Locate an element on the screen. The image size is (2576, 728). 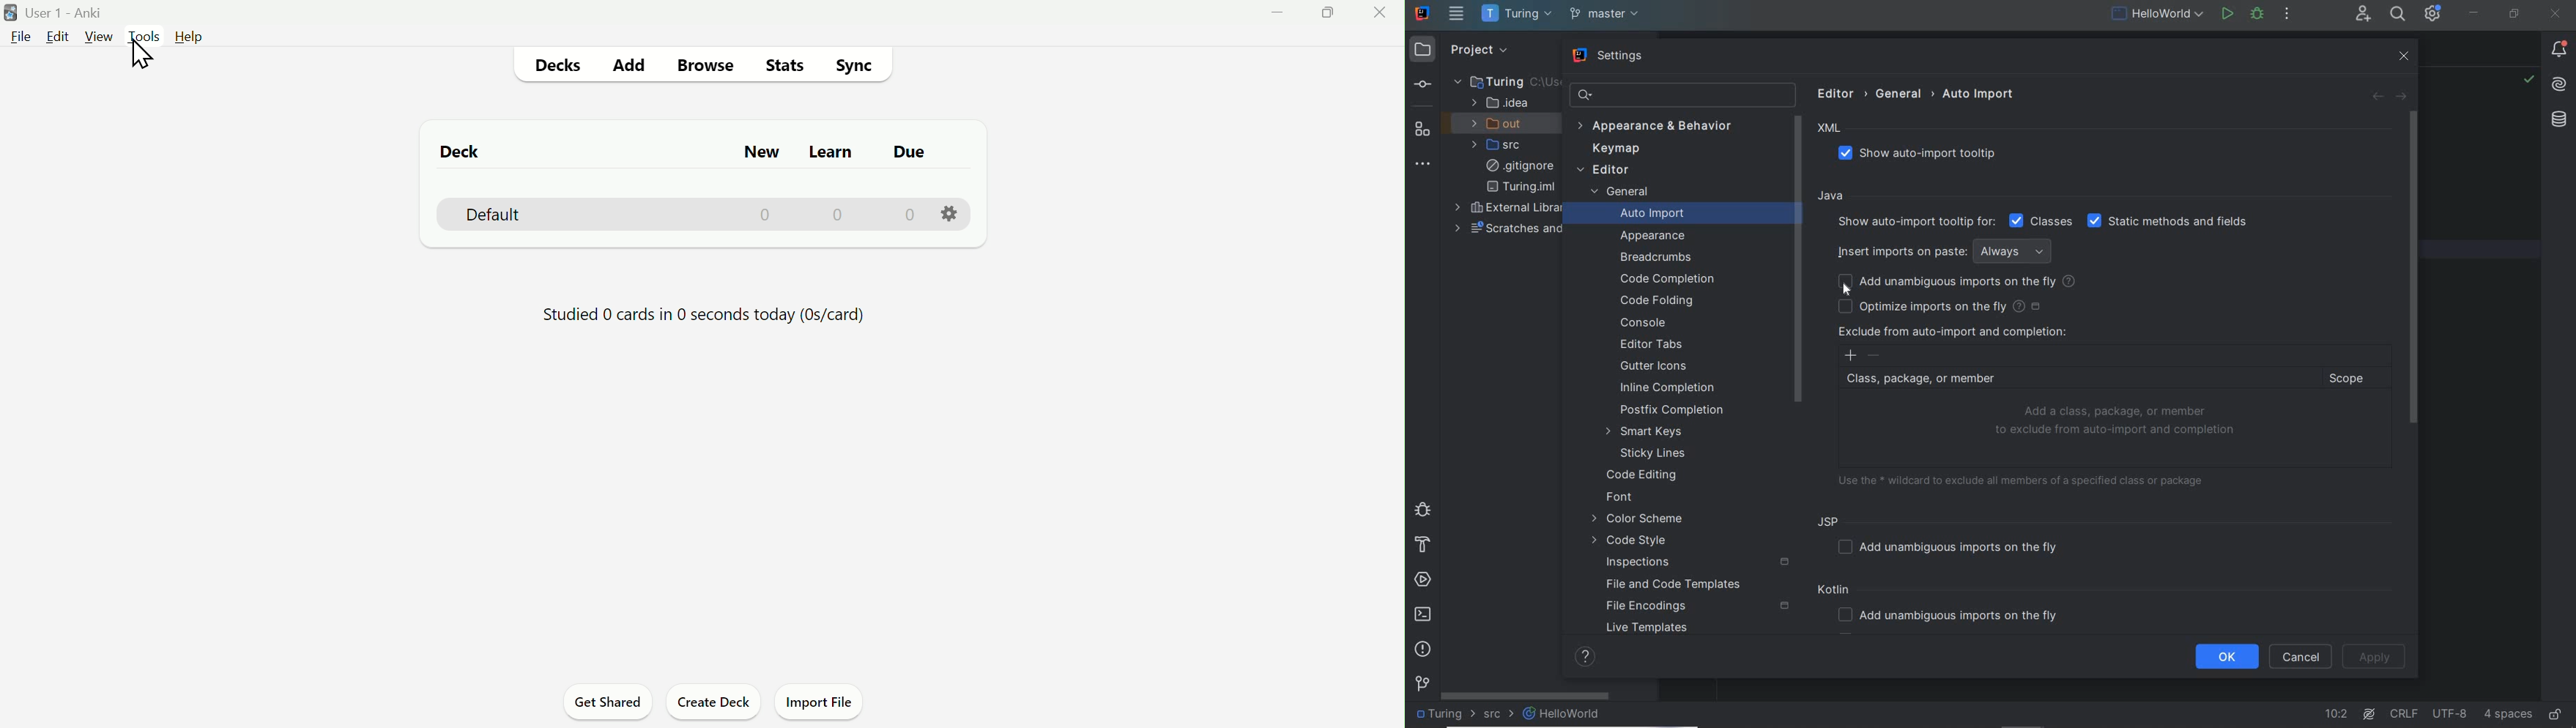
UTF-8(FILE ENCODING) is located at coordinates (2448, 715).